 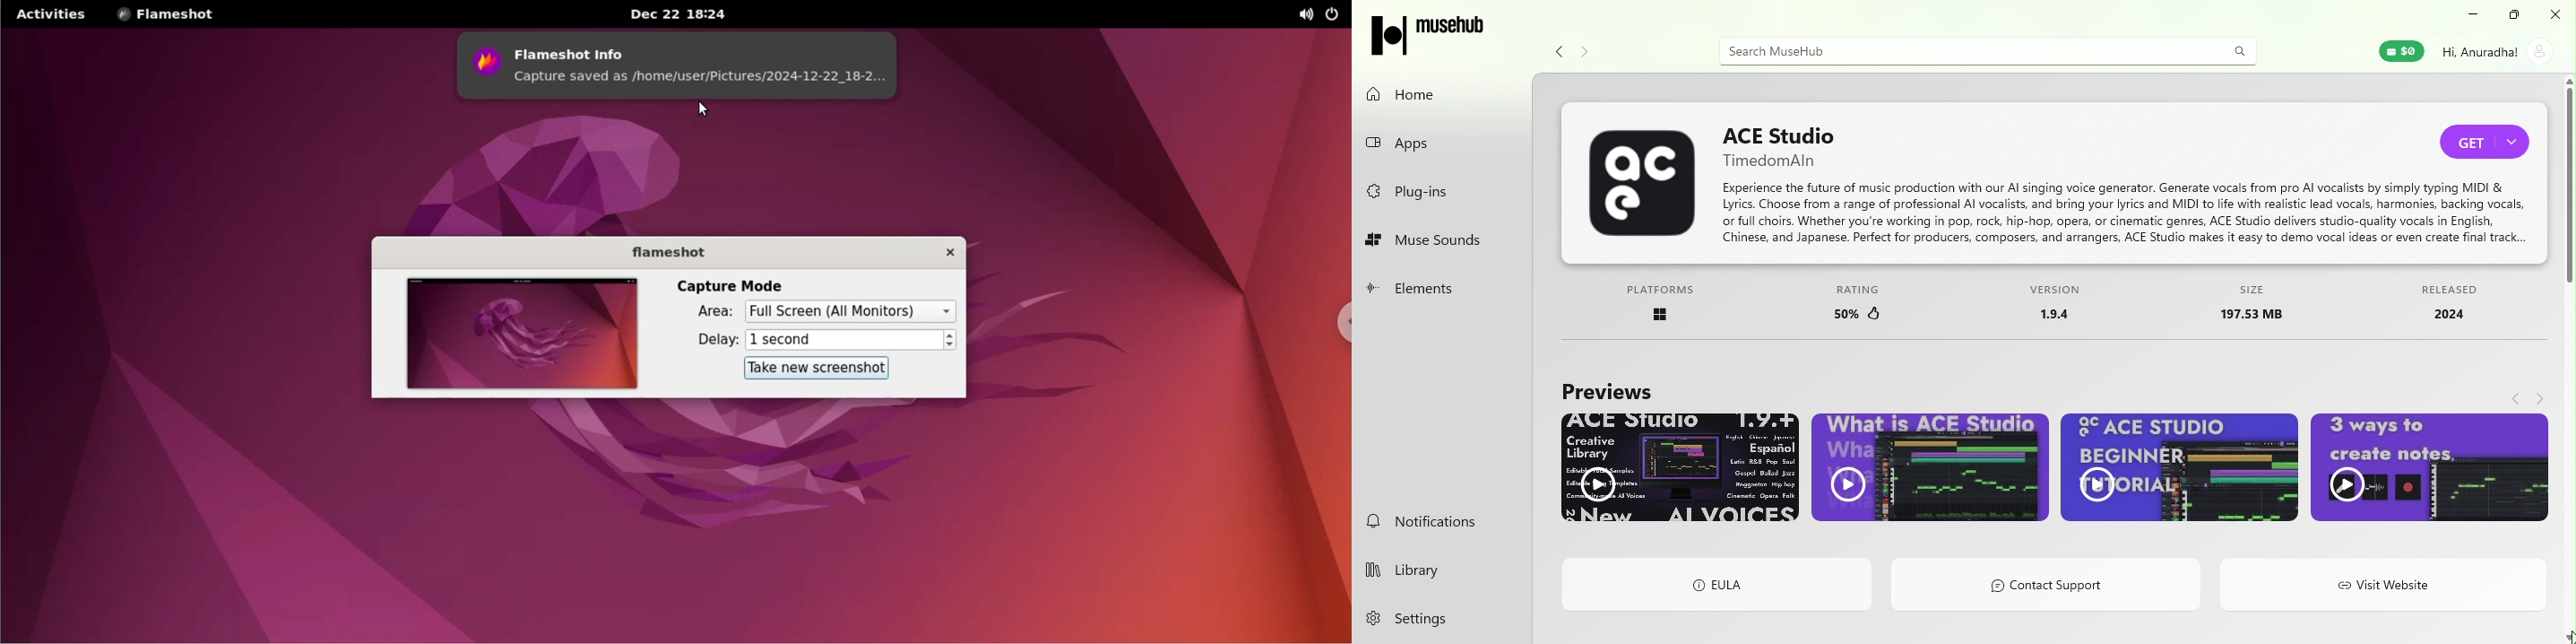 What do you see at coordinates (2543, 396) in the screenshot?
I see `Navigate forward` at bounding box center [2543, 396].